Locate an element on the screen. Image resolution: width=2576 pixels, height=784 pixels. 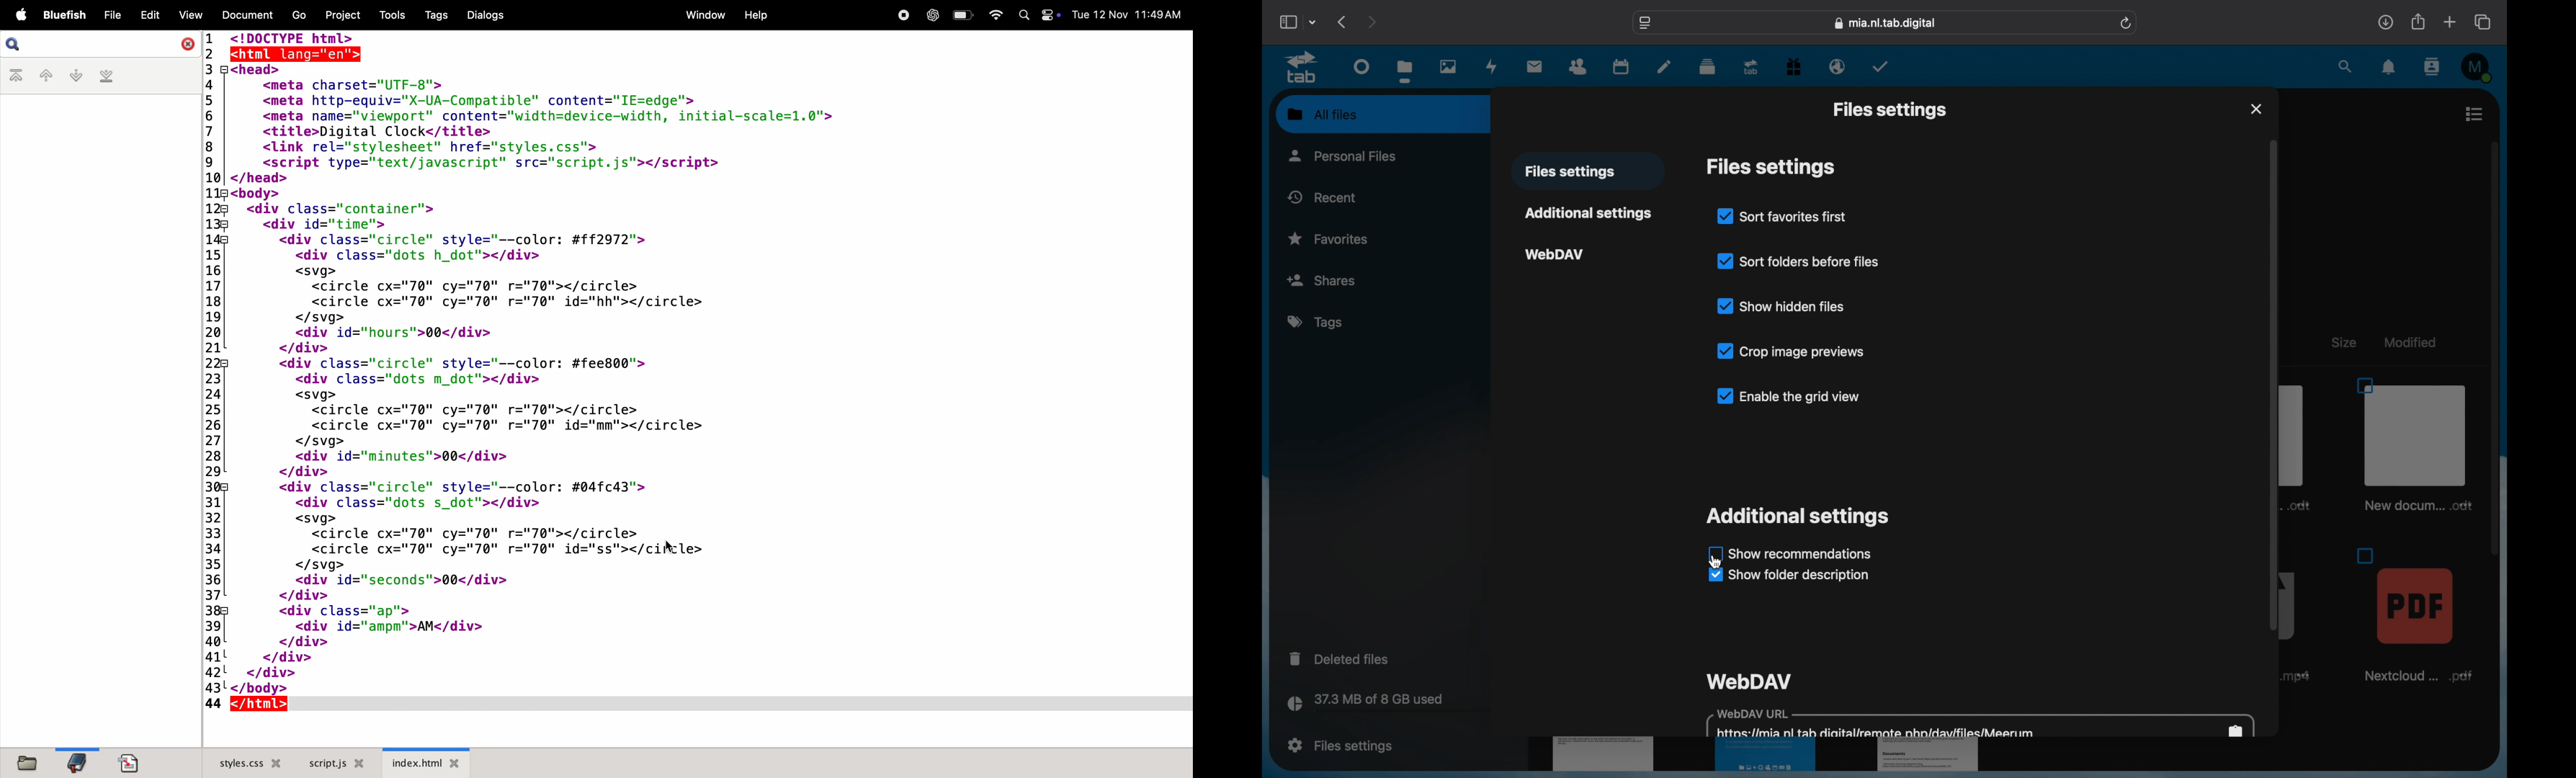
webdav url is located at coordinates (1982, 723).